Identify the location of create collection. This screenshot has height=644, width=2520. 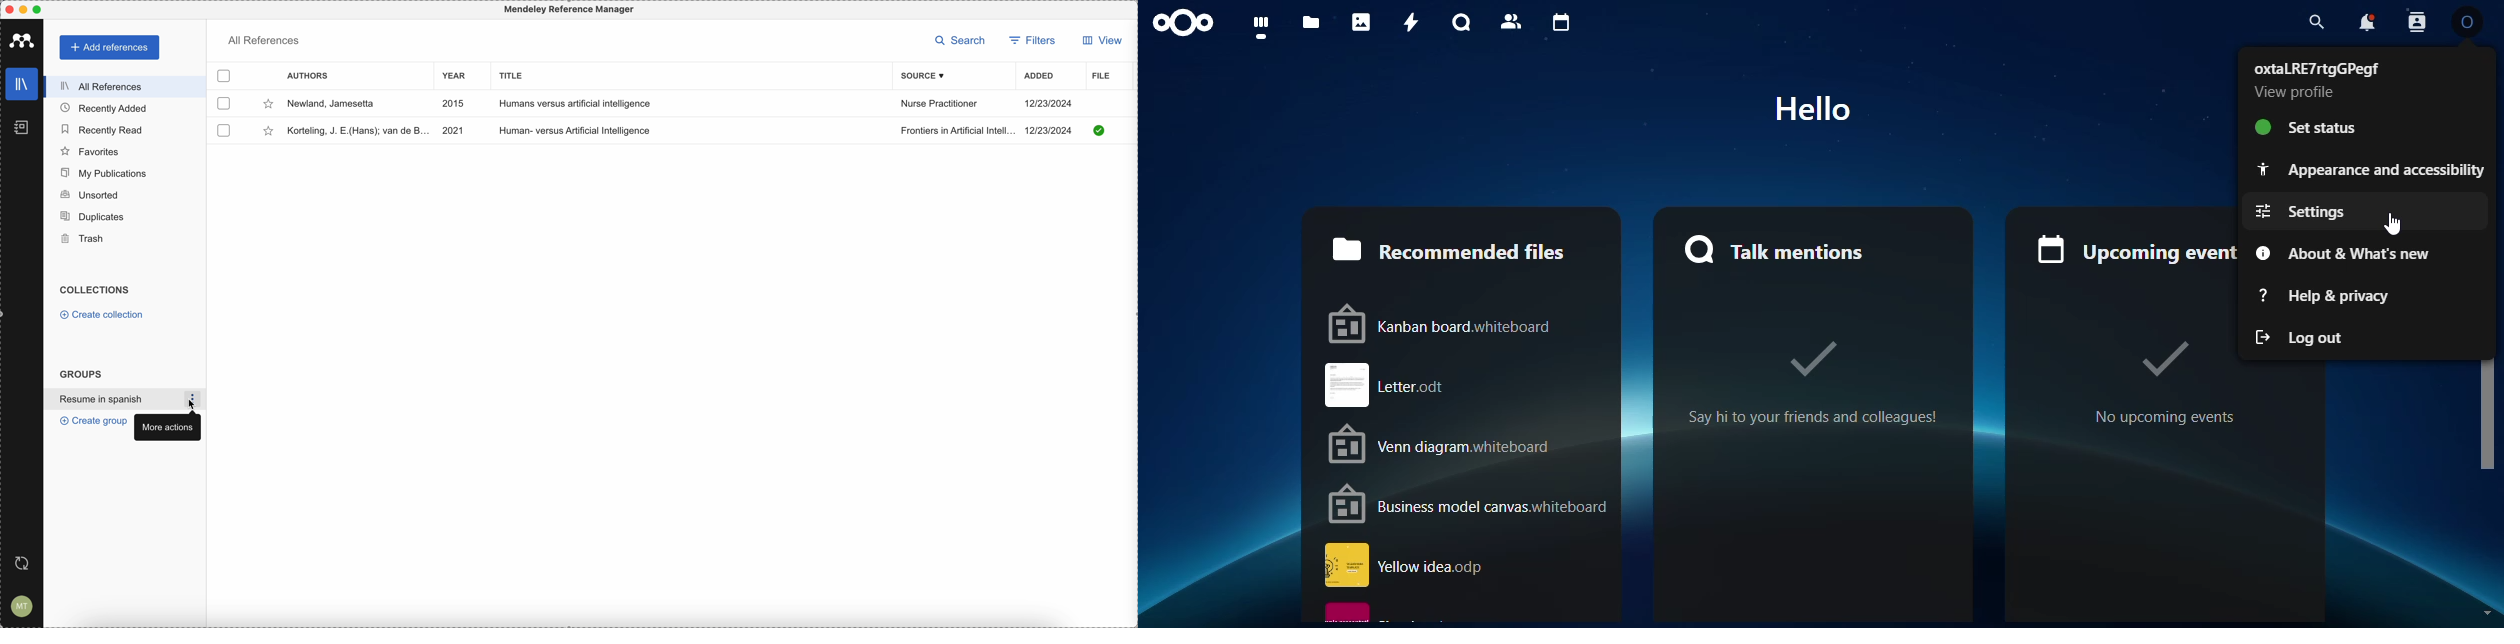
(102, 315).